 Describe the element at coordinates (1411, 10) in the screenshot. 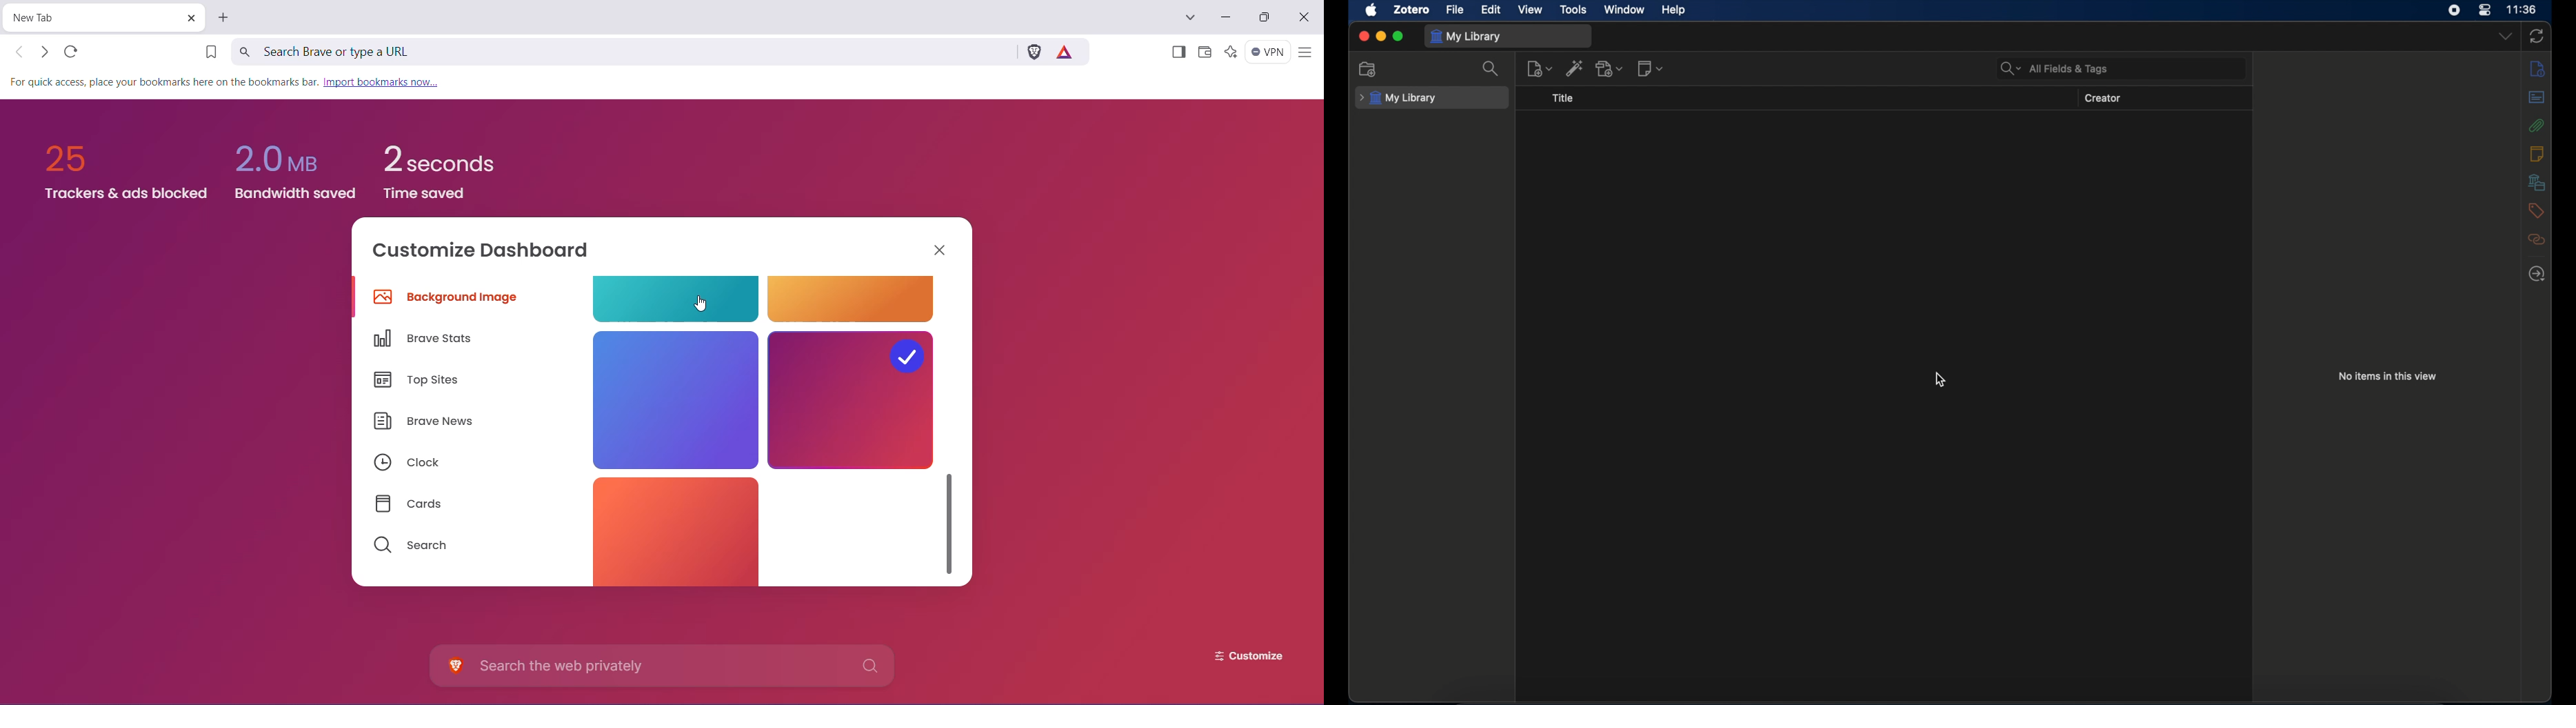

I see `zotero` at that location.